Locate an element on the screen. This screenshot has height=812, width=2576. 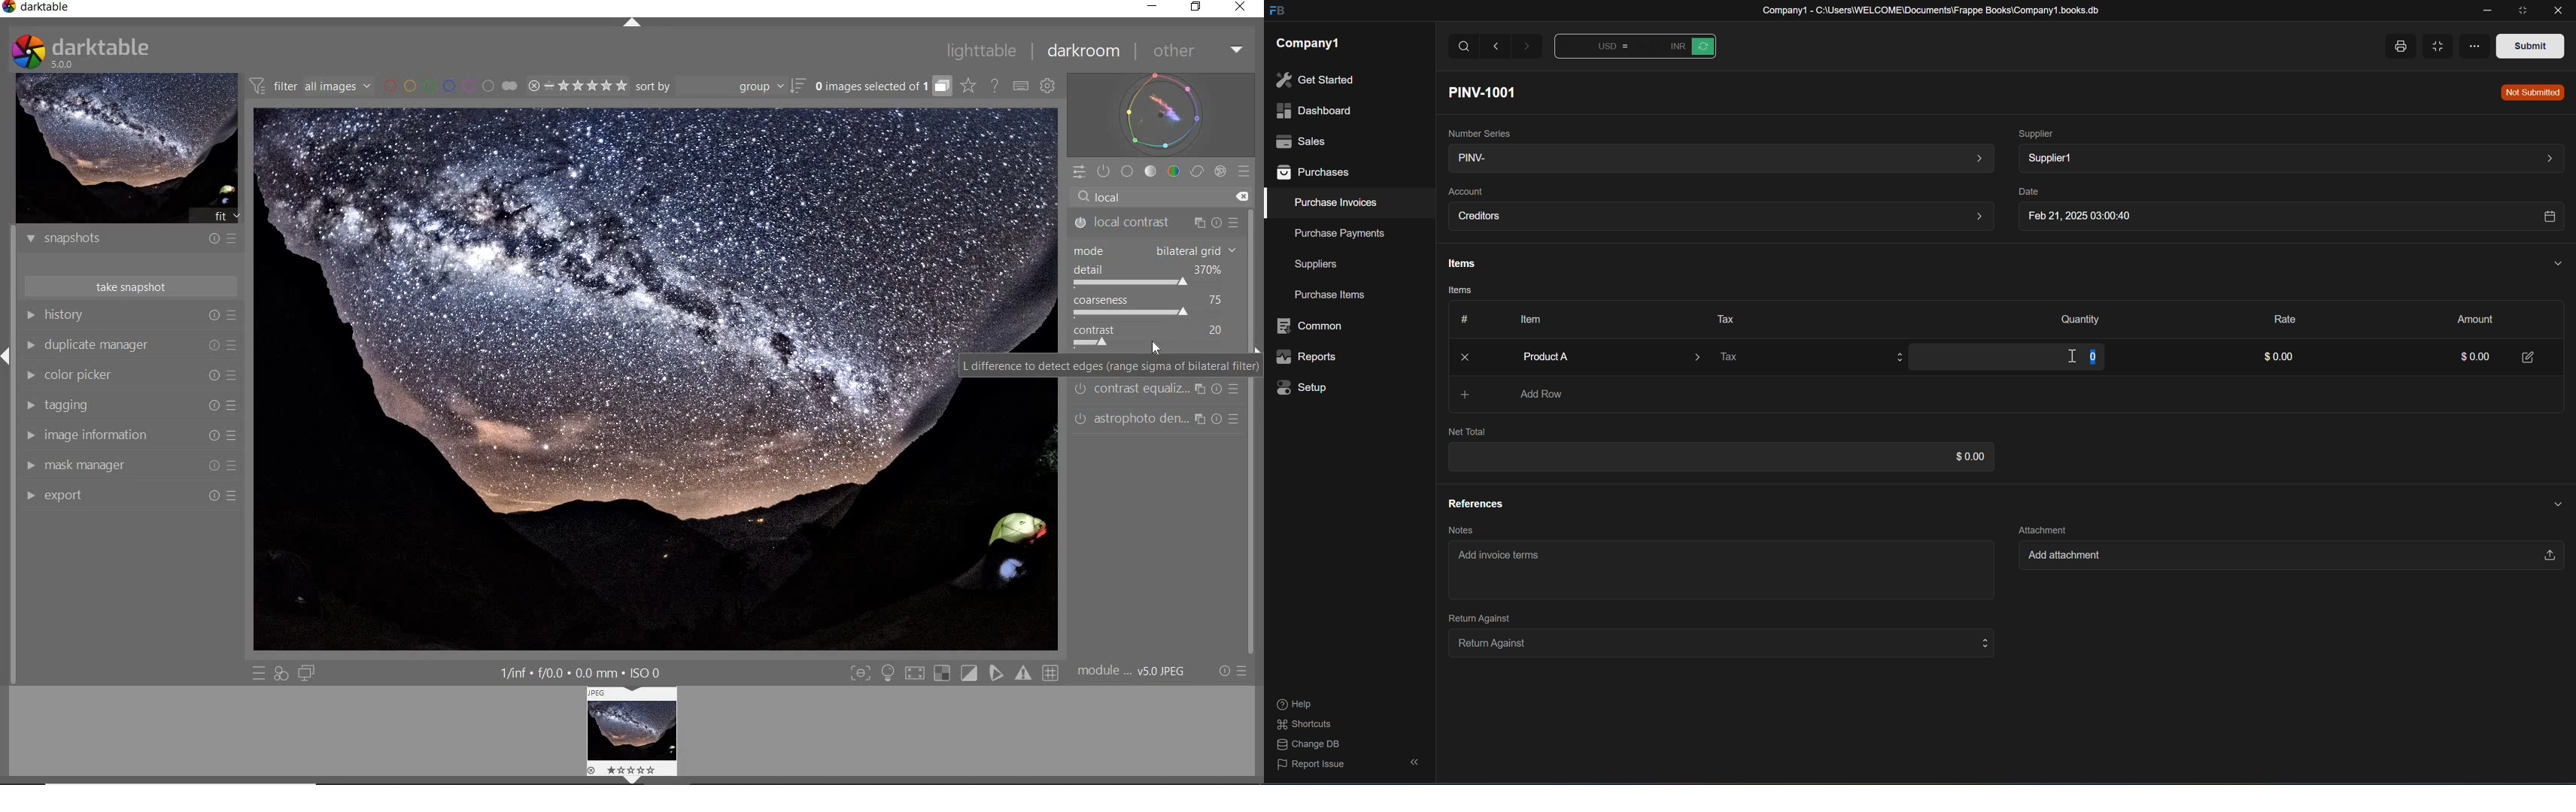
contrast slider is located at coordinates (1097, 345).